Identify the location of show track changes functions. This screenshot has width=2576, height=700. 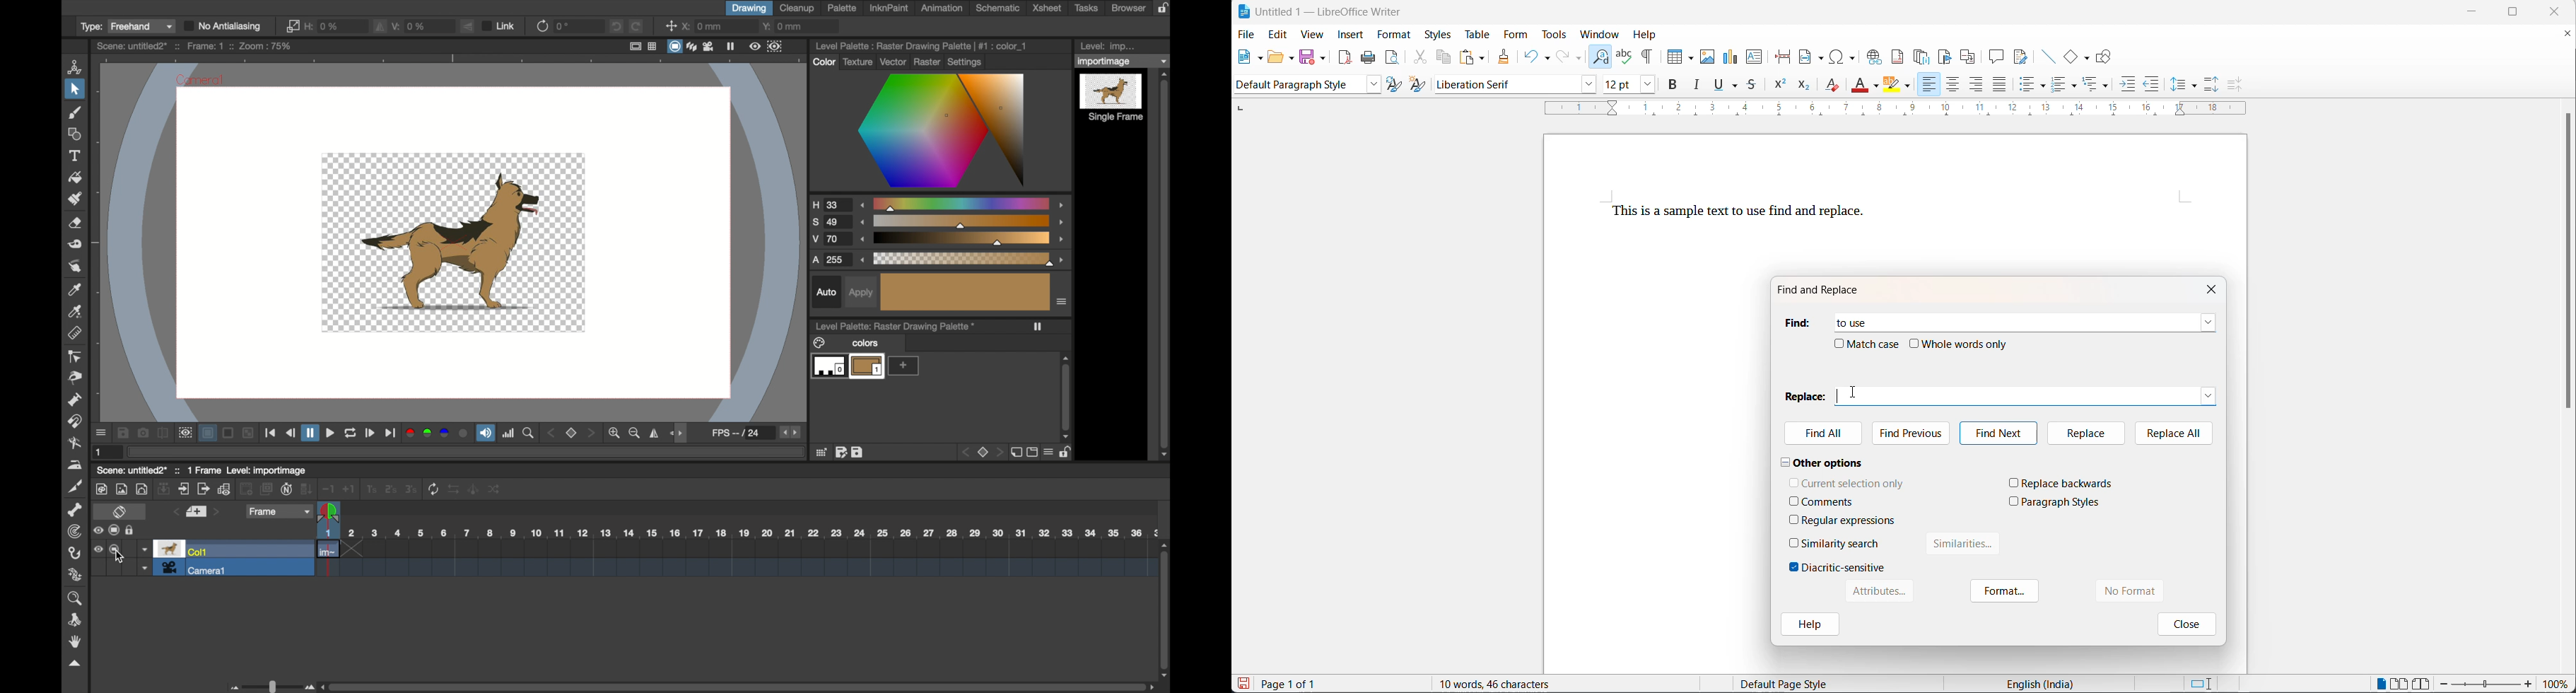
(2020, 57).